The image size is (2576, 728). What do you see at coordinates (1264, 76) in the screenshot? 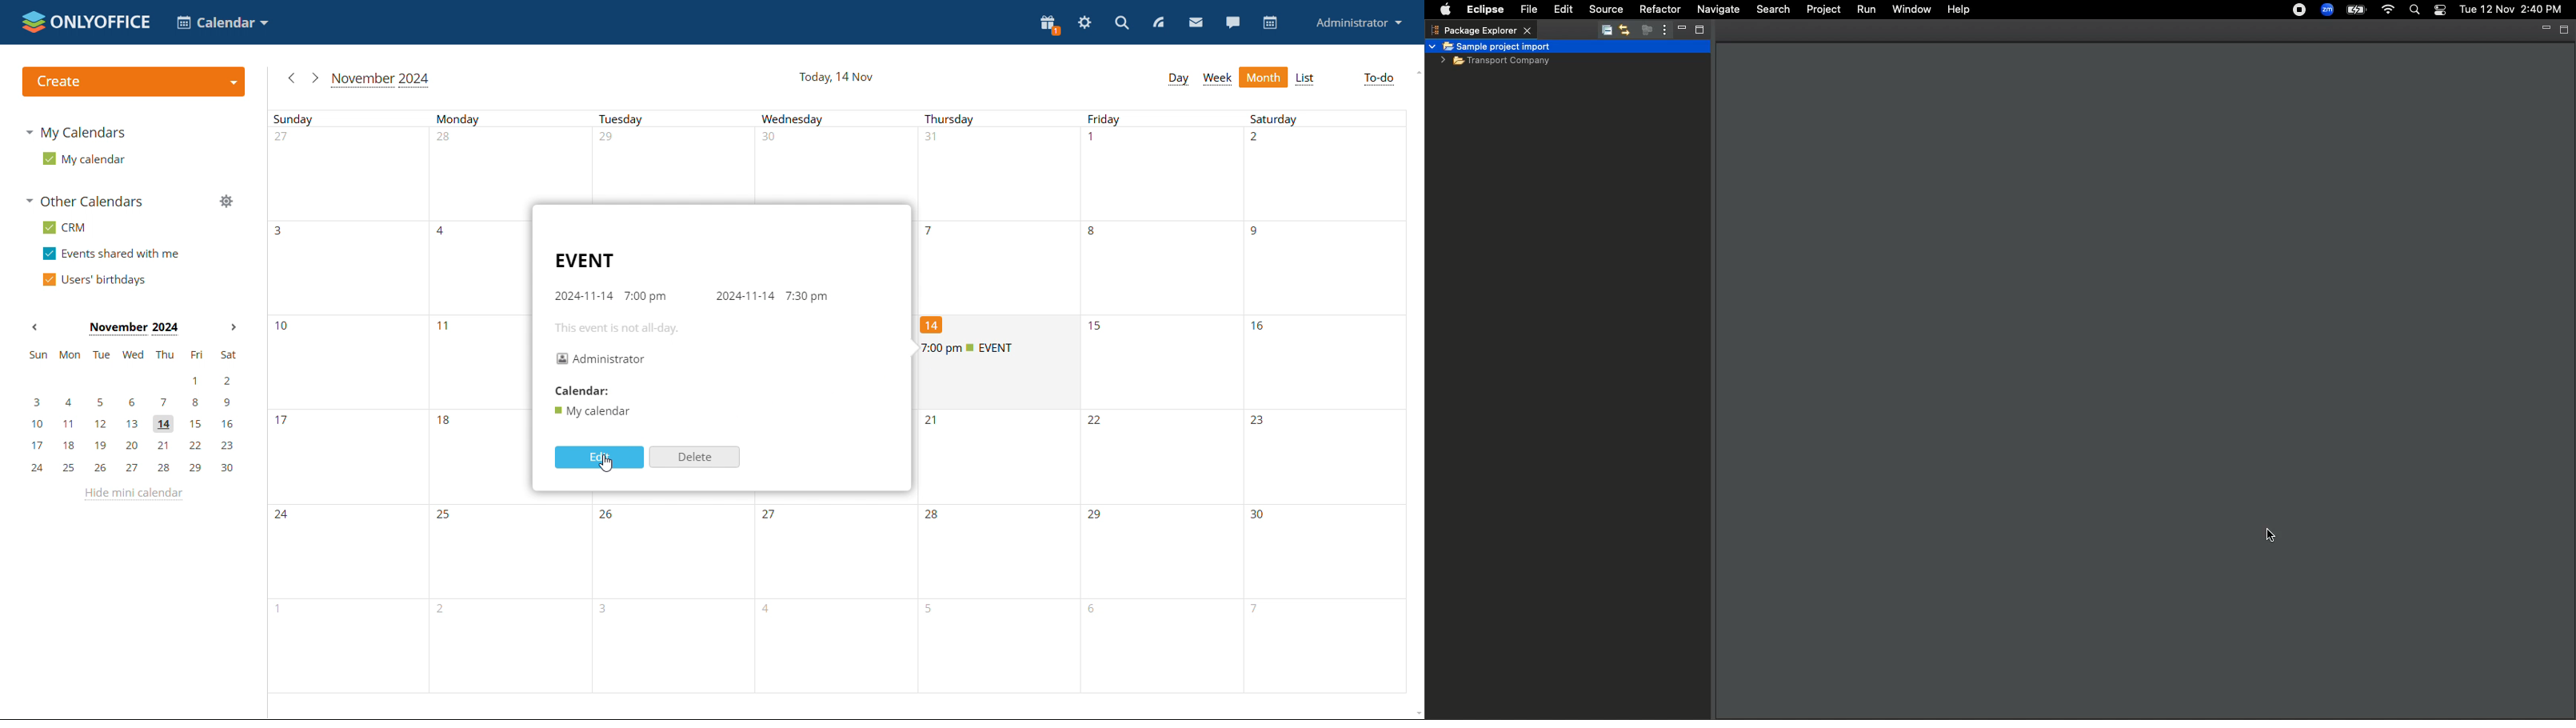
I see `month view` at bounding box center [1264, 76].